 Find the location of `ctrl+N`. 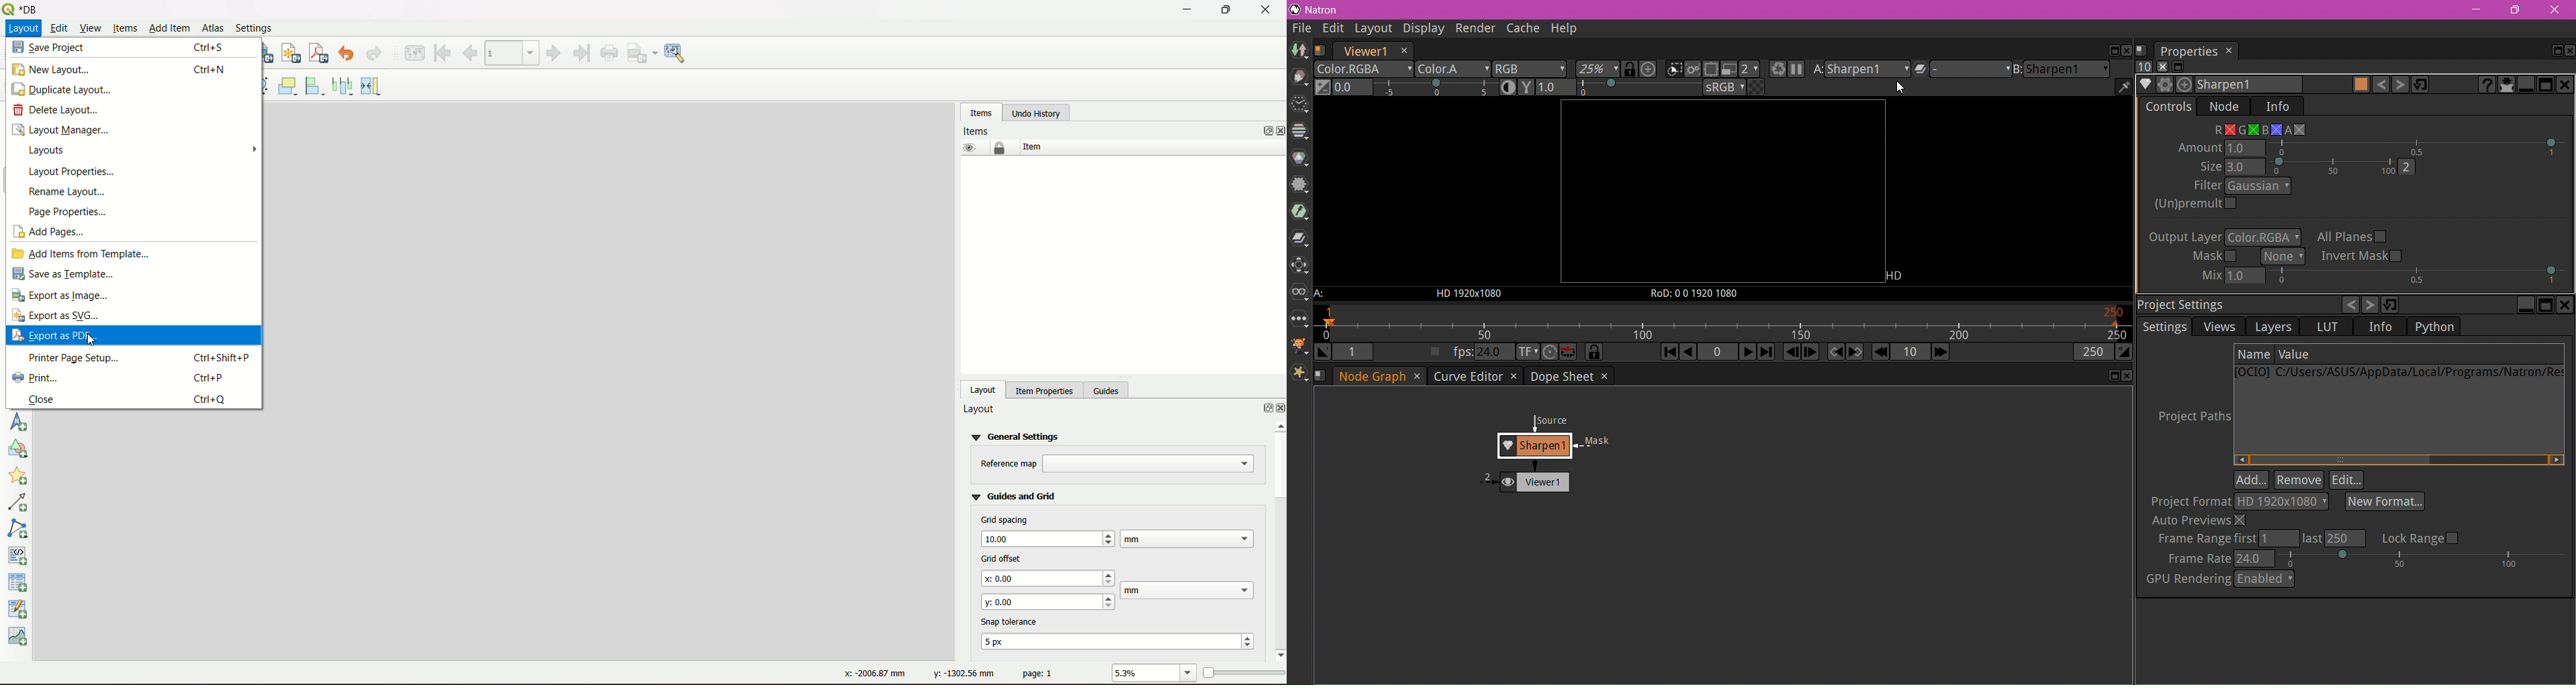

ctrl+N is located at coordinates (212, 70).